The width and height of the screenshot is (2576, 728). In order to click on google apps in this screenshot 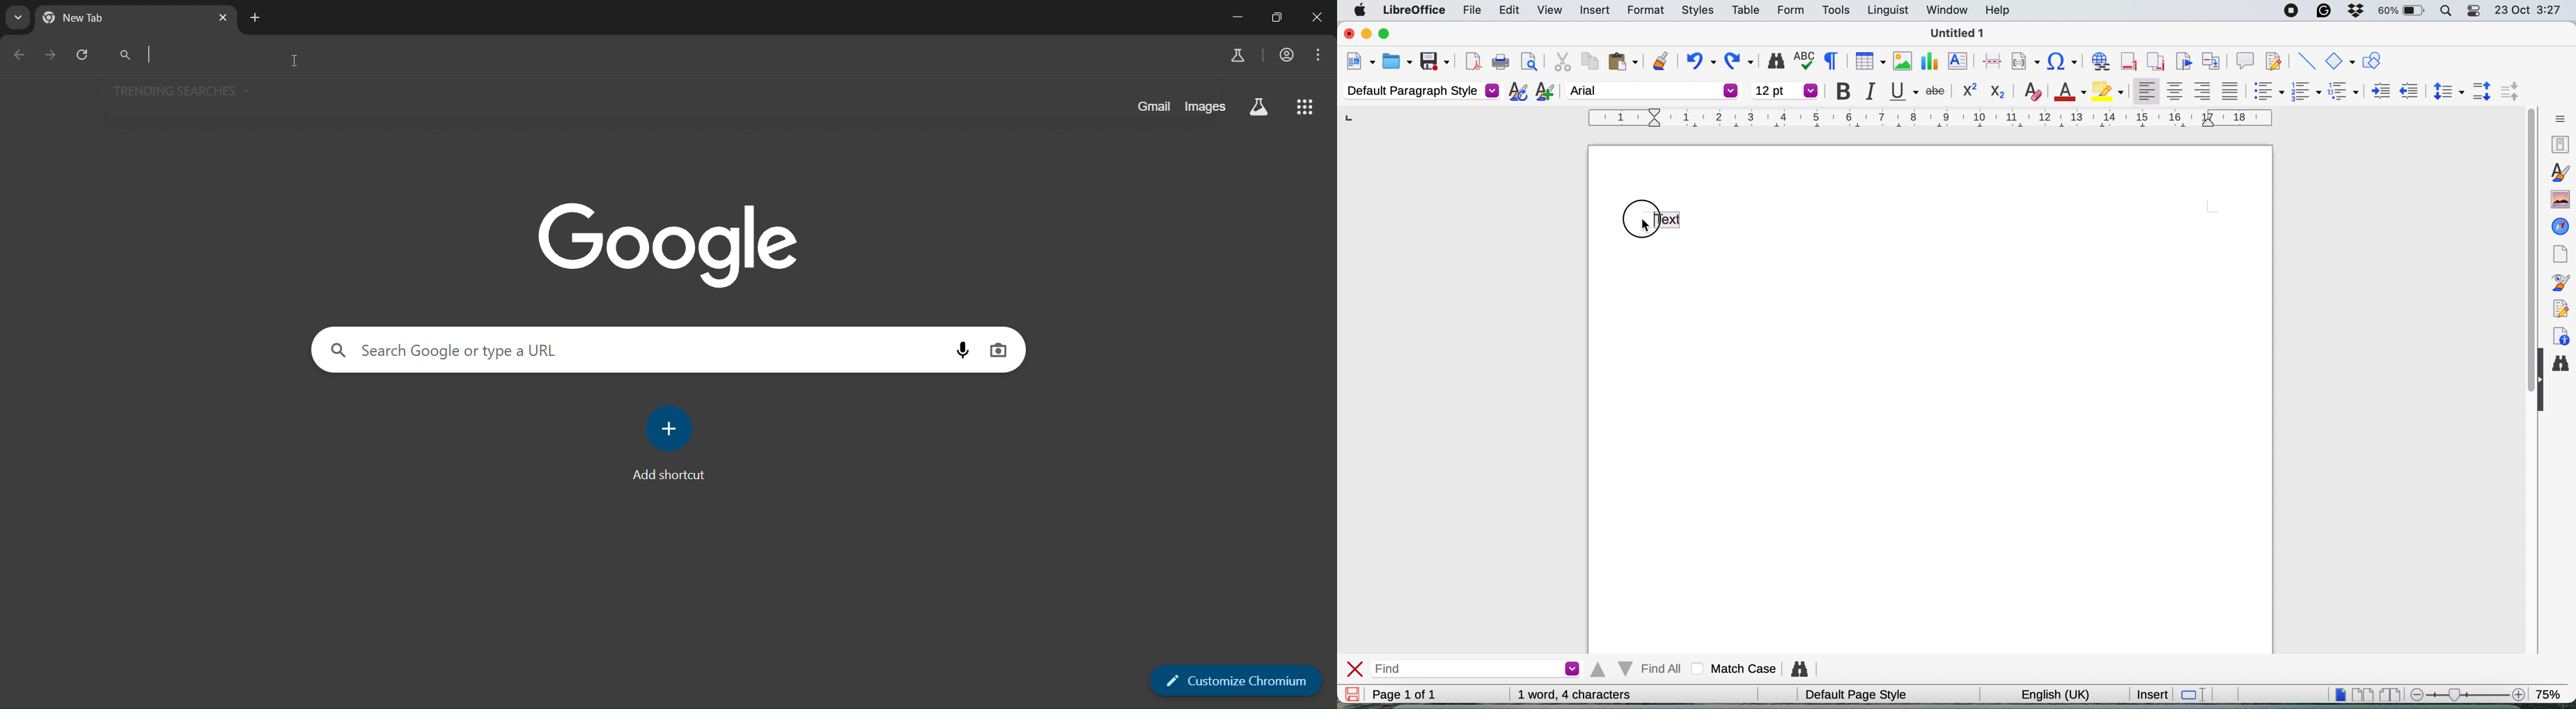, I will do `click(1305, 105)`.